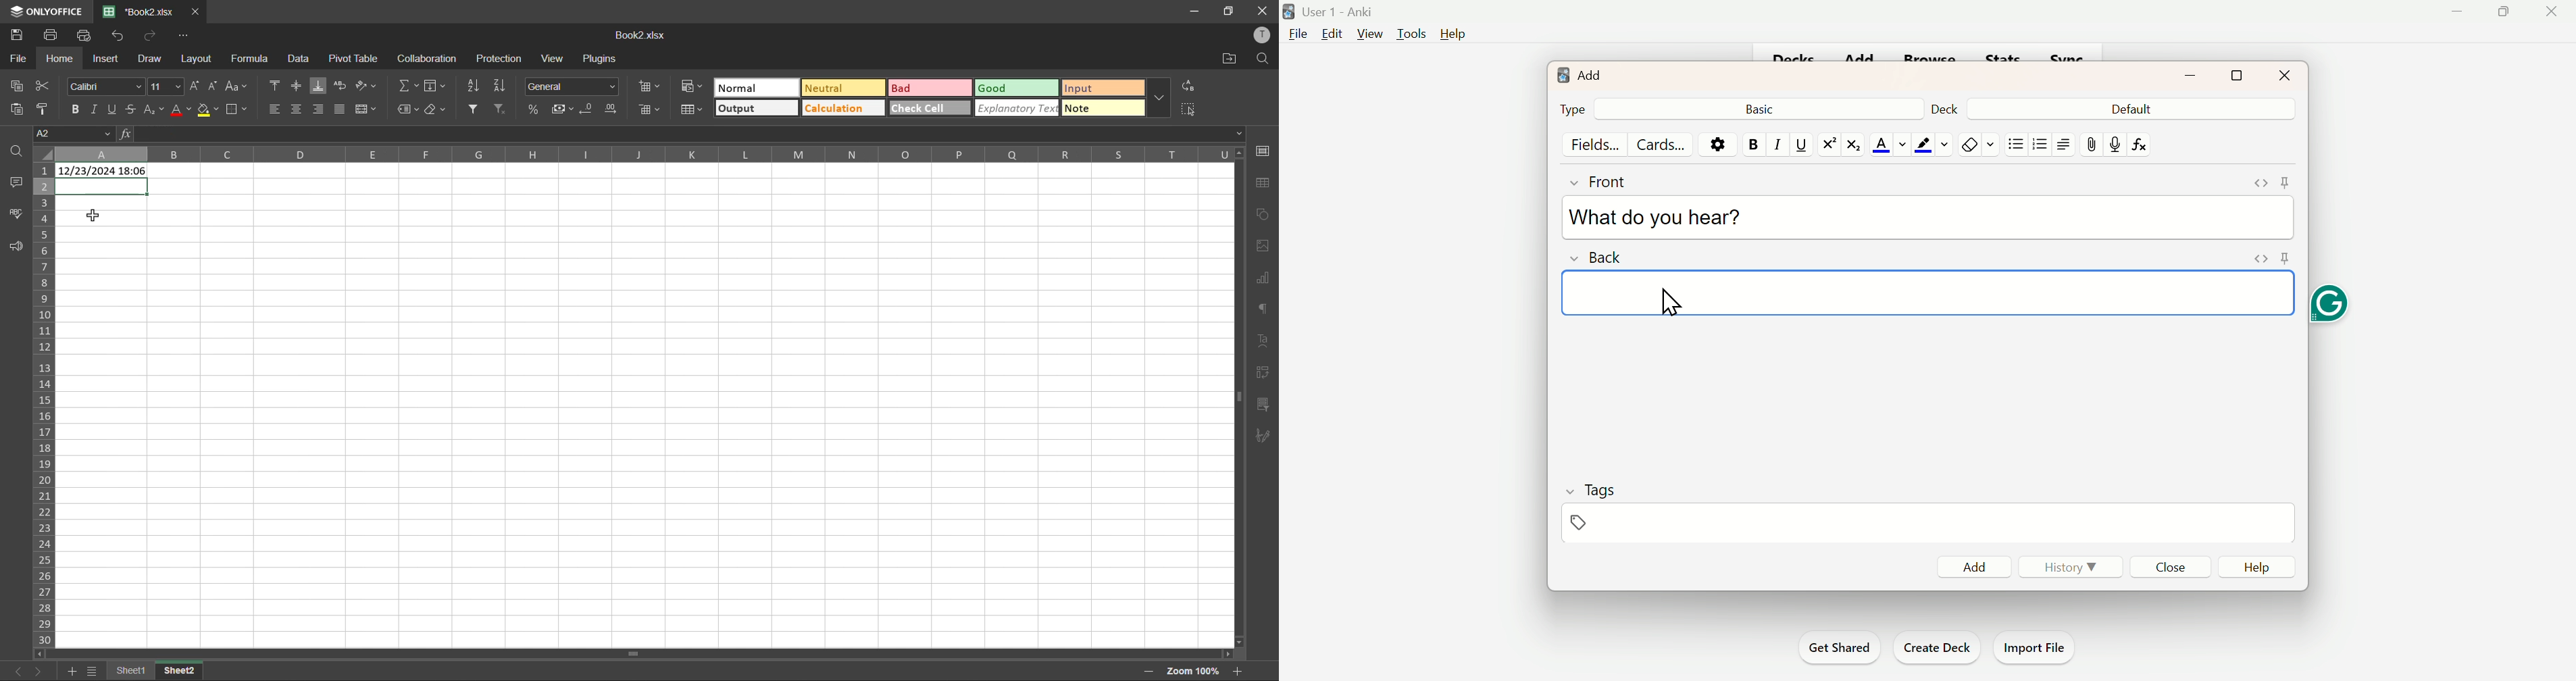  What do you see at coordinates (130, 108) in the screenshot?
I see `strikethrough` at bounding box center [130, 108].